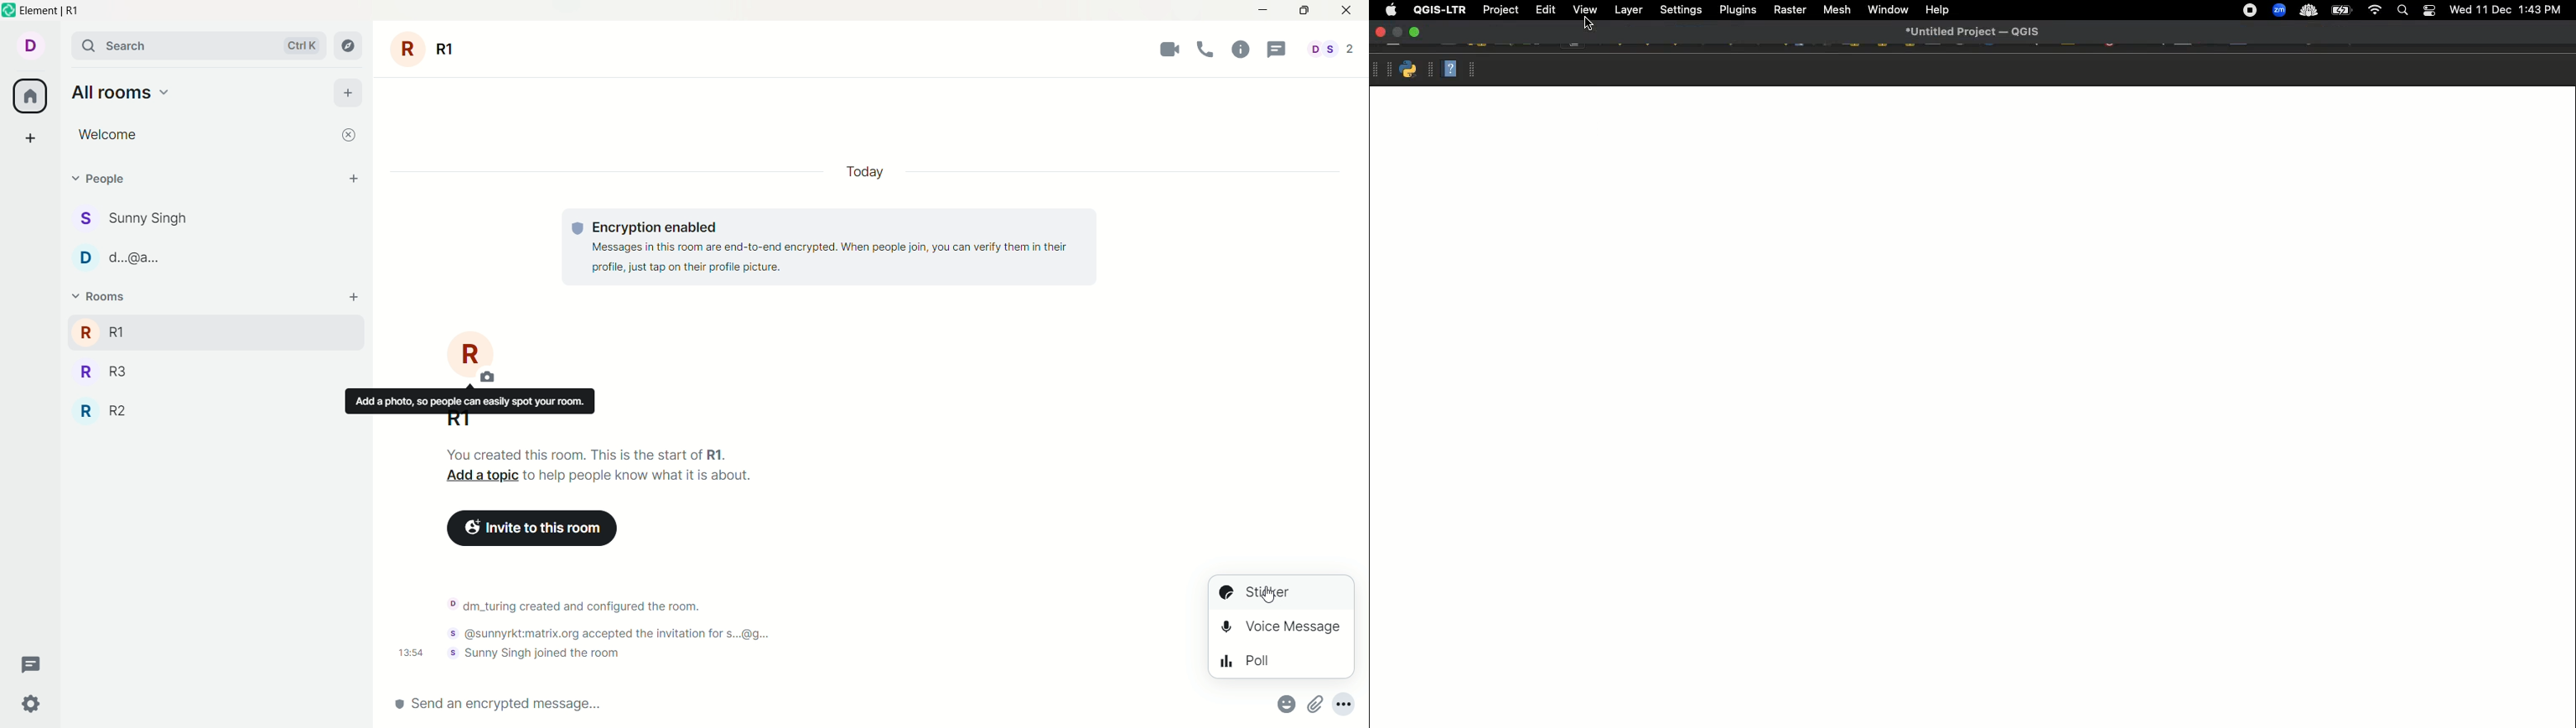  Describe the element at coordinates (534, 652) in the screenshot. I see `Notification` at that location.